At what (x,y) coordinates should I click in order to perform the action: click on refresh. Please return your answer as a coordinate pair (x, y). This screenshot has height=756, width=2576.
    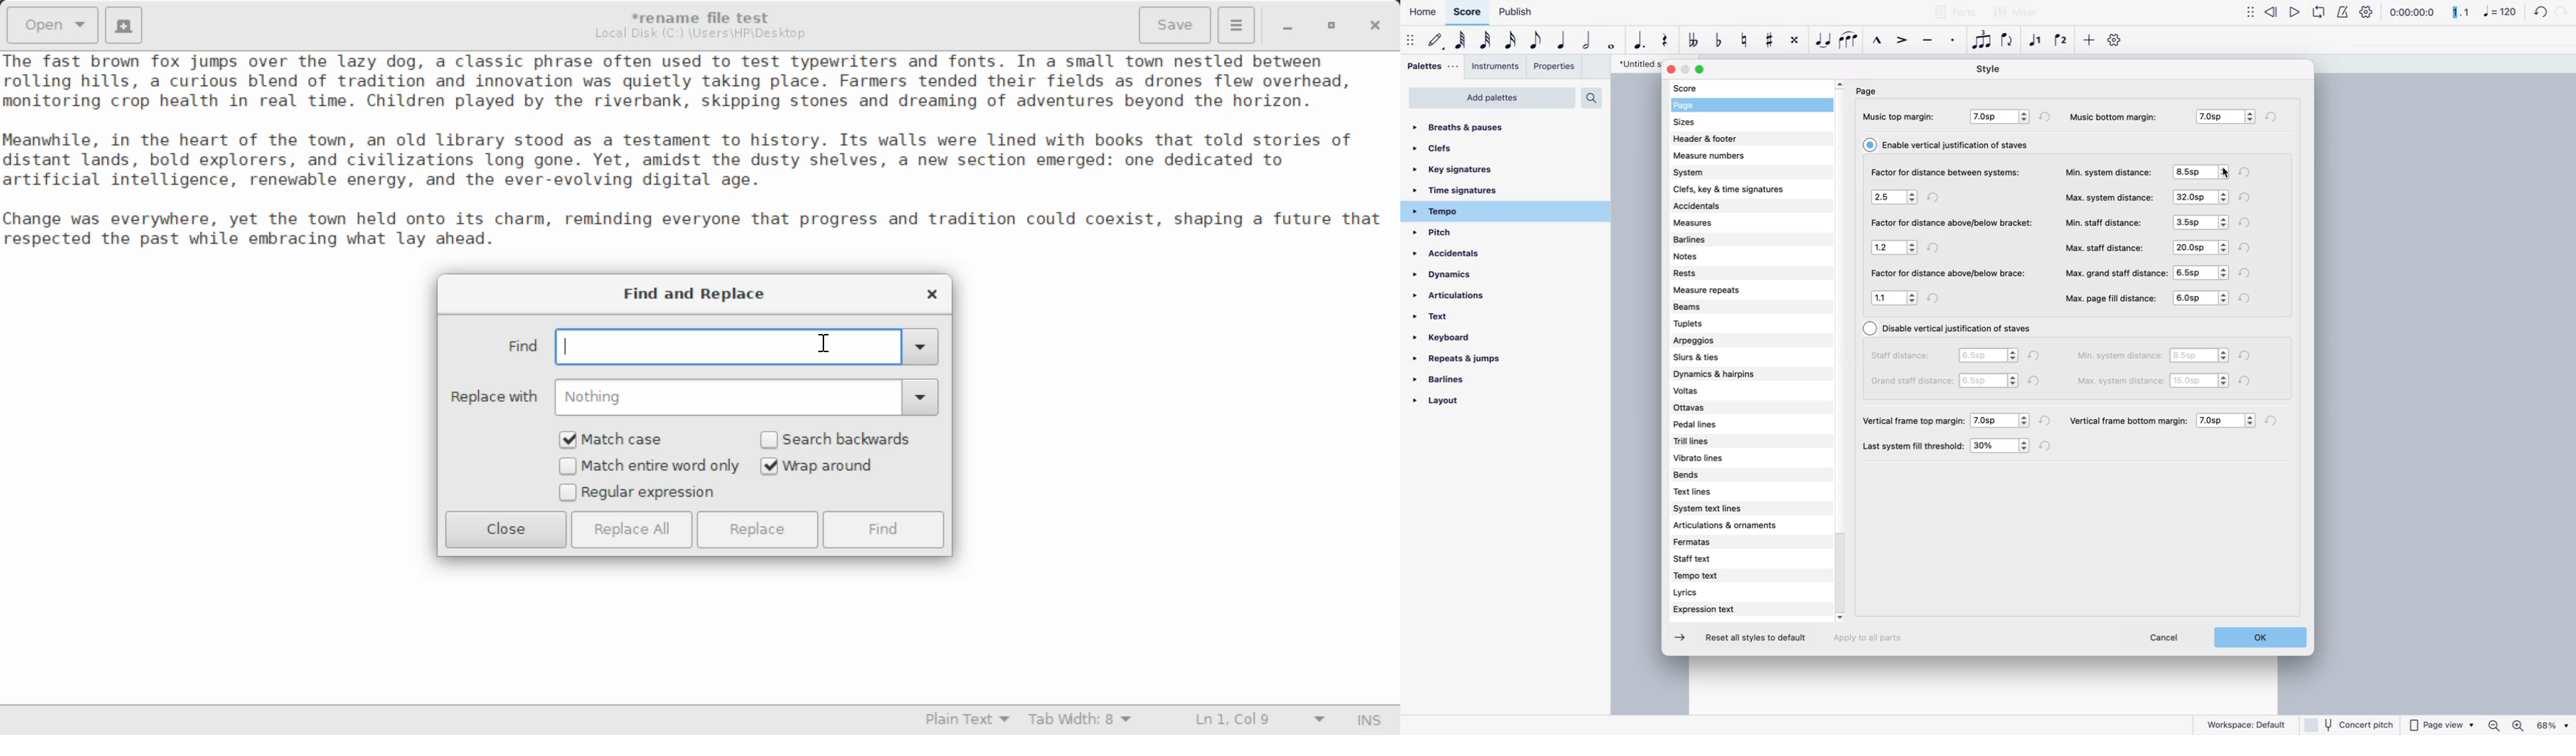
    Looking at the image, I should click on (2038, 381).